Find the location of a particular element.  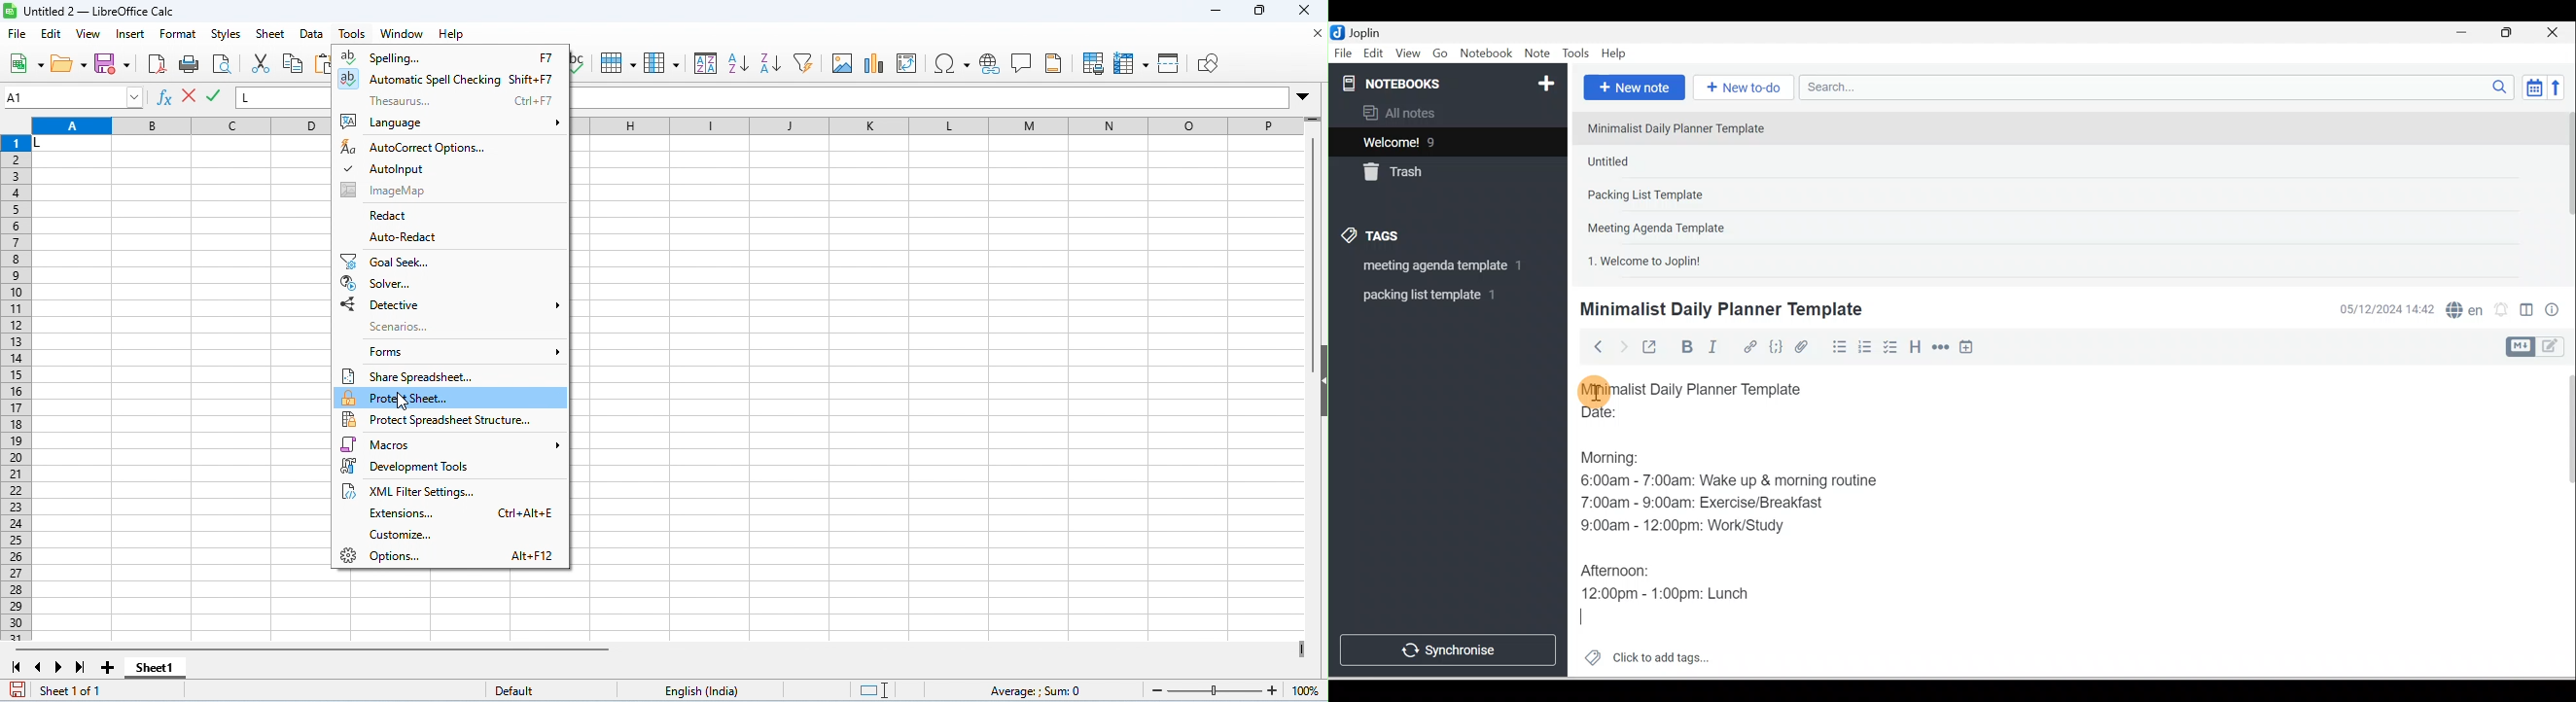

close is located at coordinates (1318, 34).